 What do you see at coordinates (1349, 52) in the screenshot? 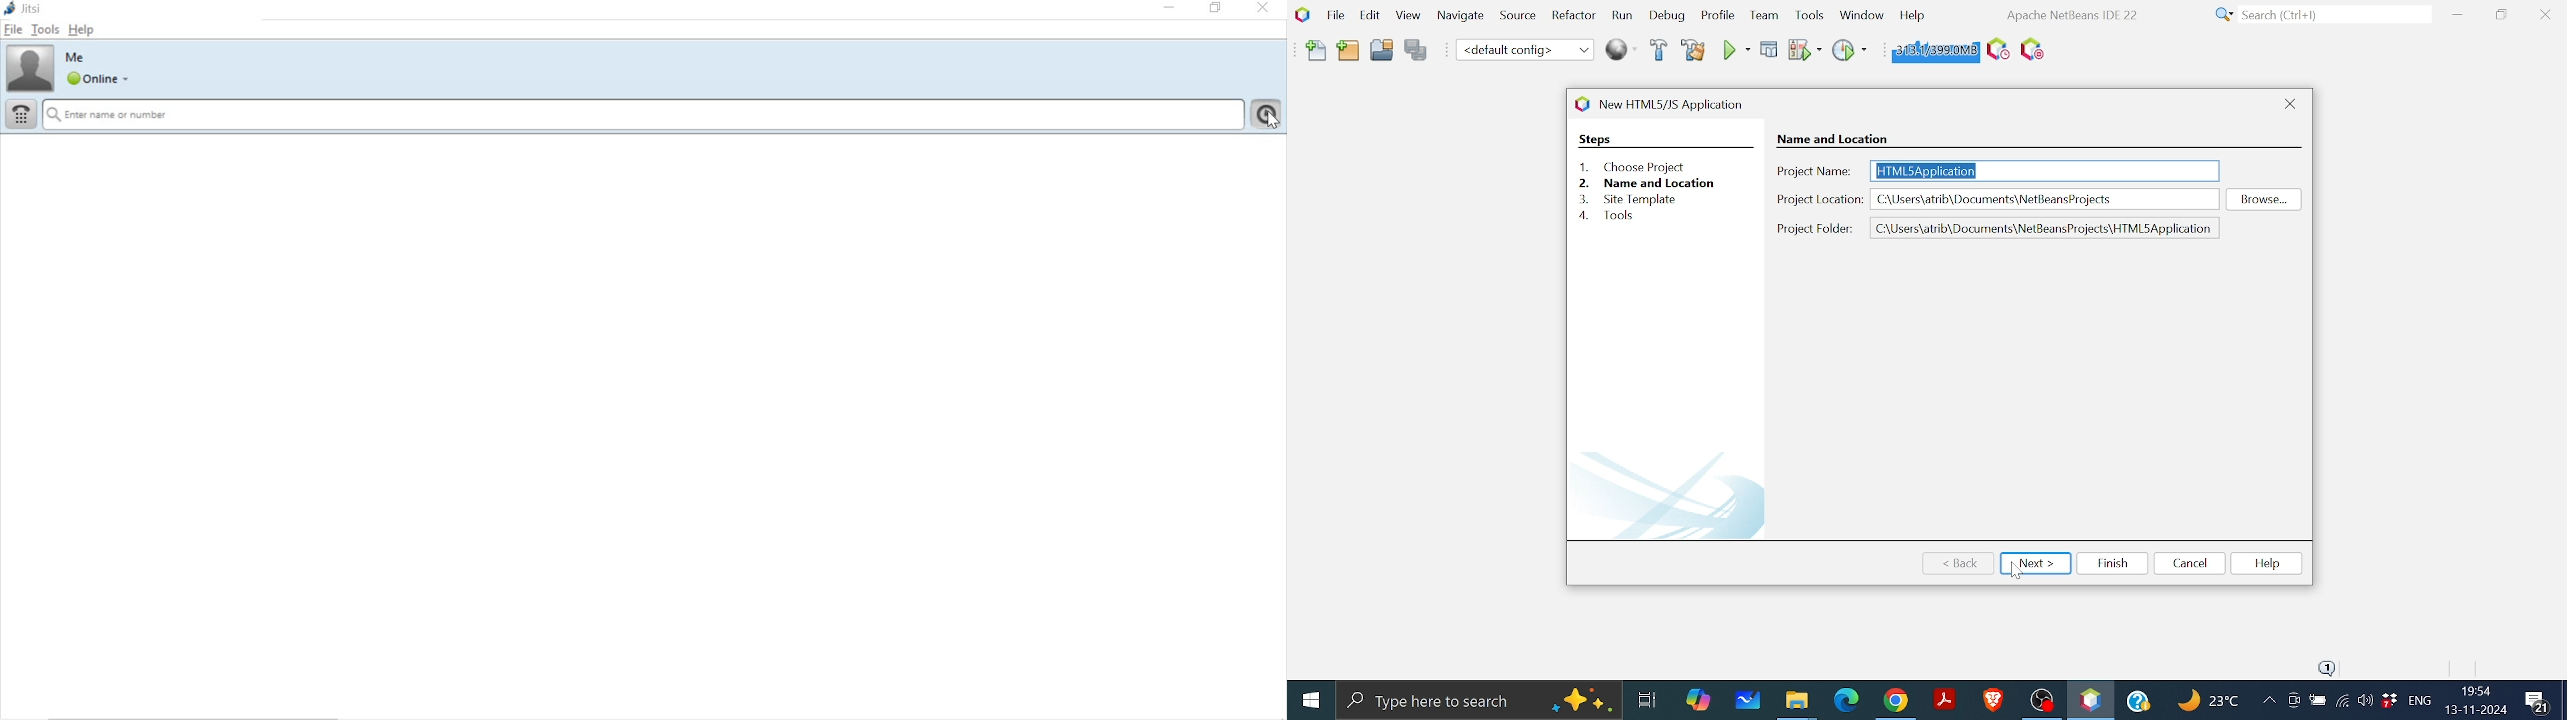
I see `Add folder` at bounding box center [1349, 52].